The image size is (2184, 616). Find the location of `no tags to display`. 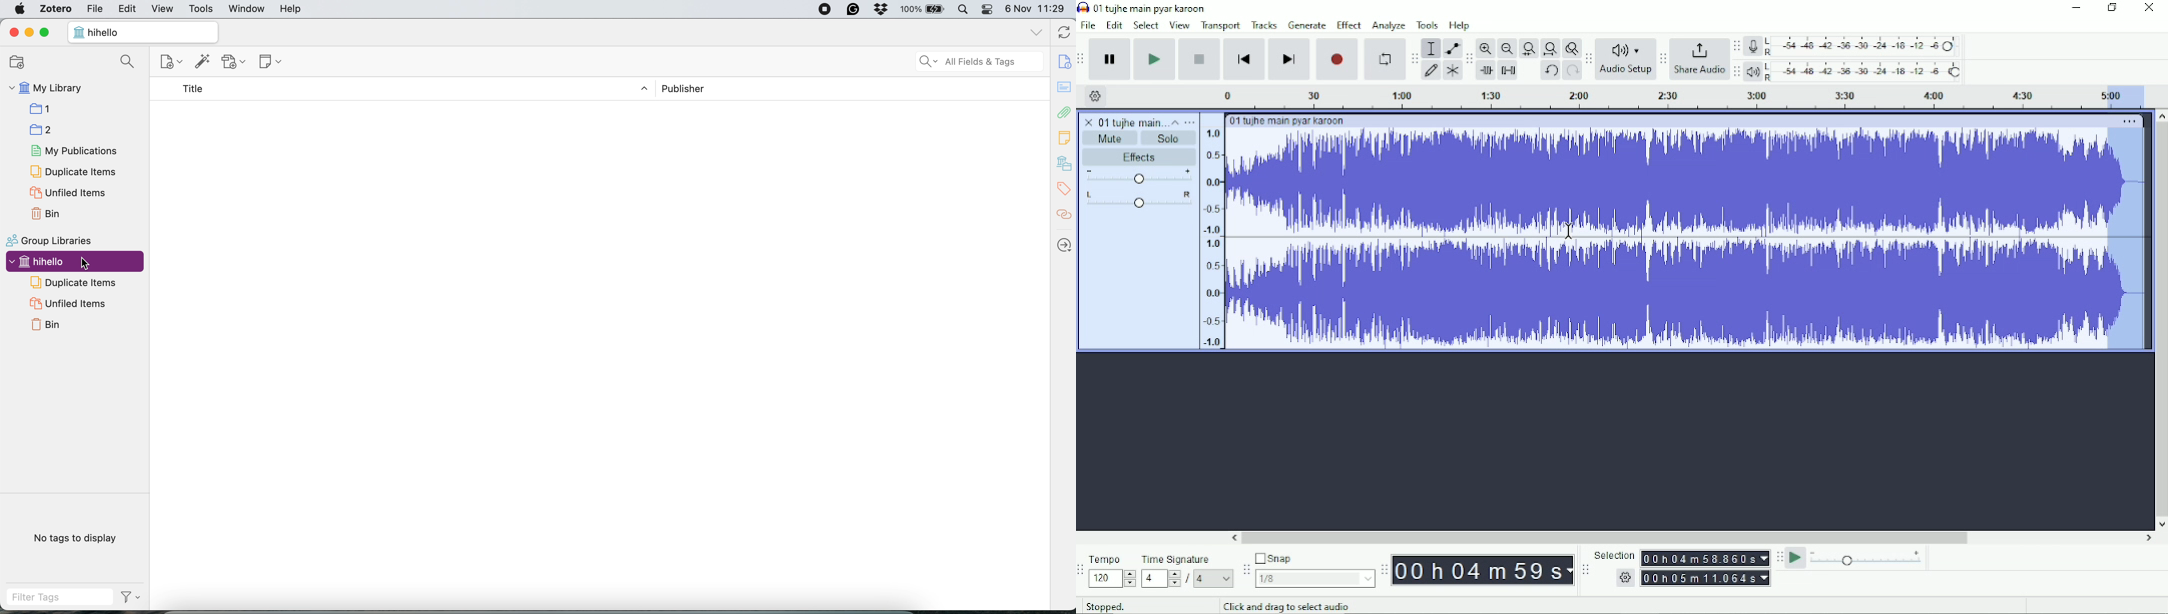

no tags to display is located at coordinates (79, 539).